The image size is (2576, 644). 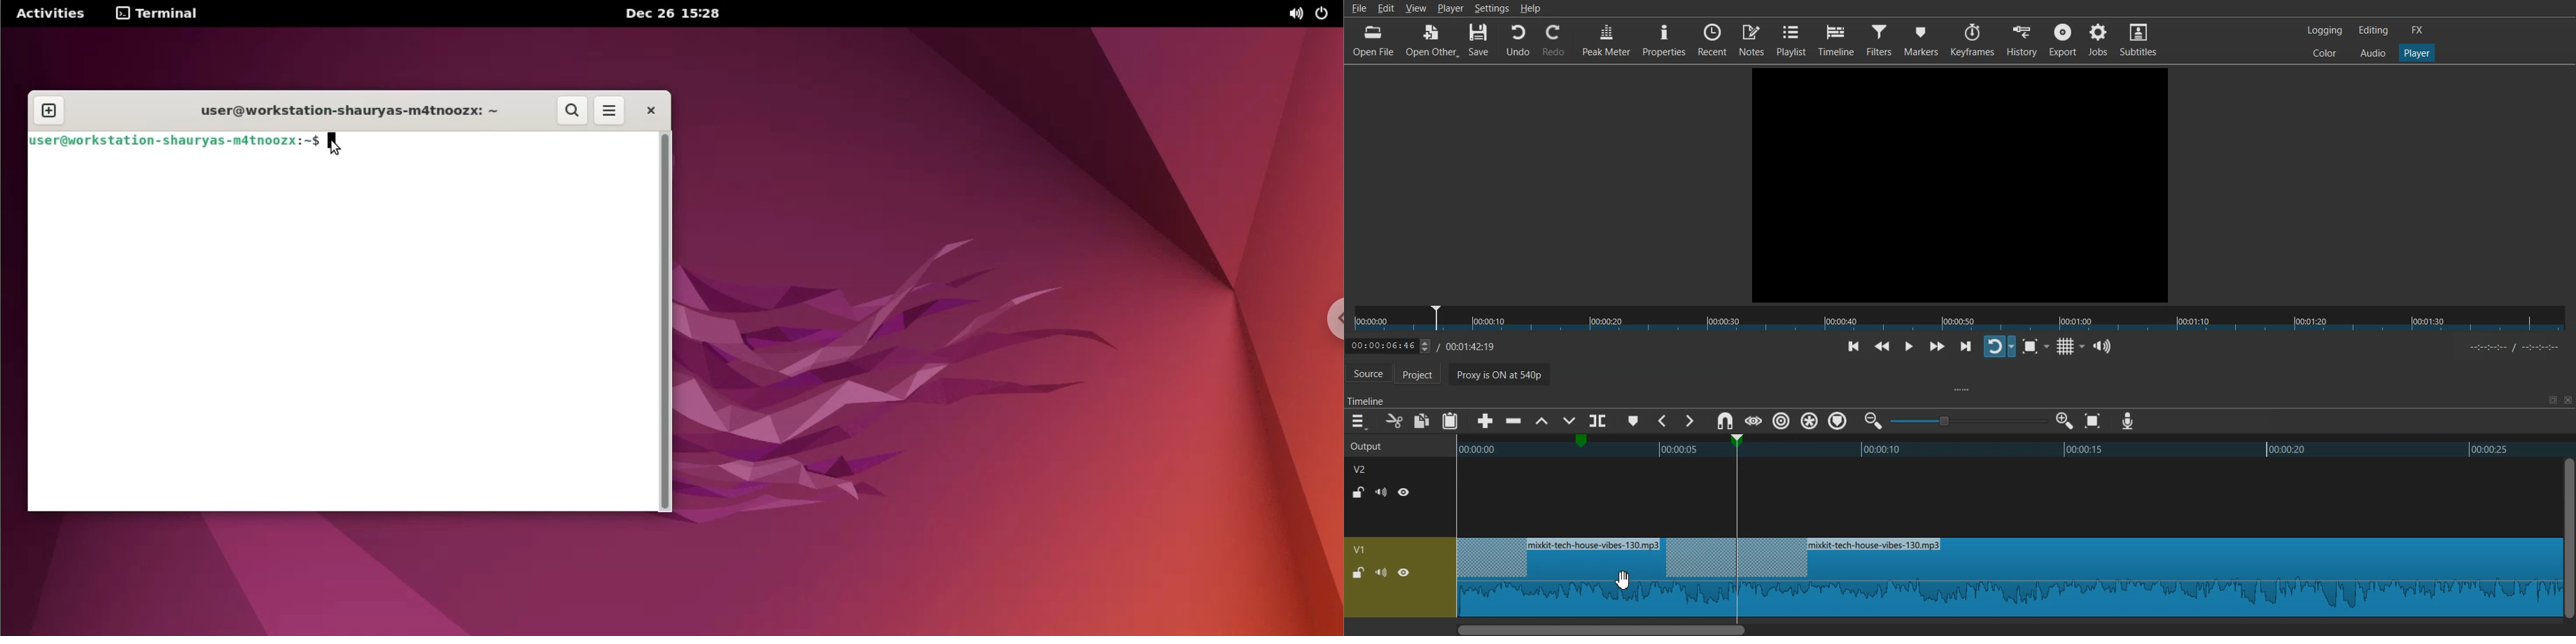 I want to click on scrollbar, so click(x=663, y=322).